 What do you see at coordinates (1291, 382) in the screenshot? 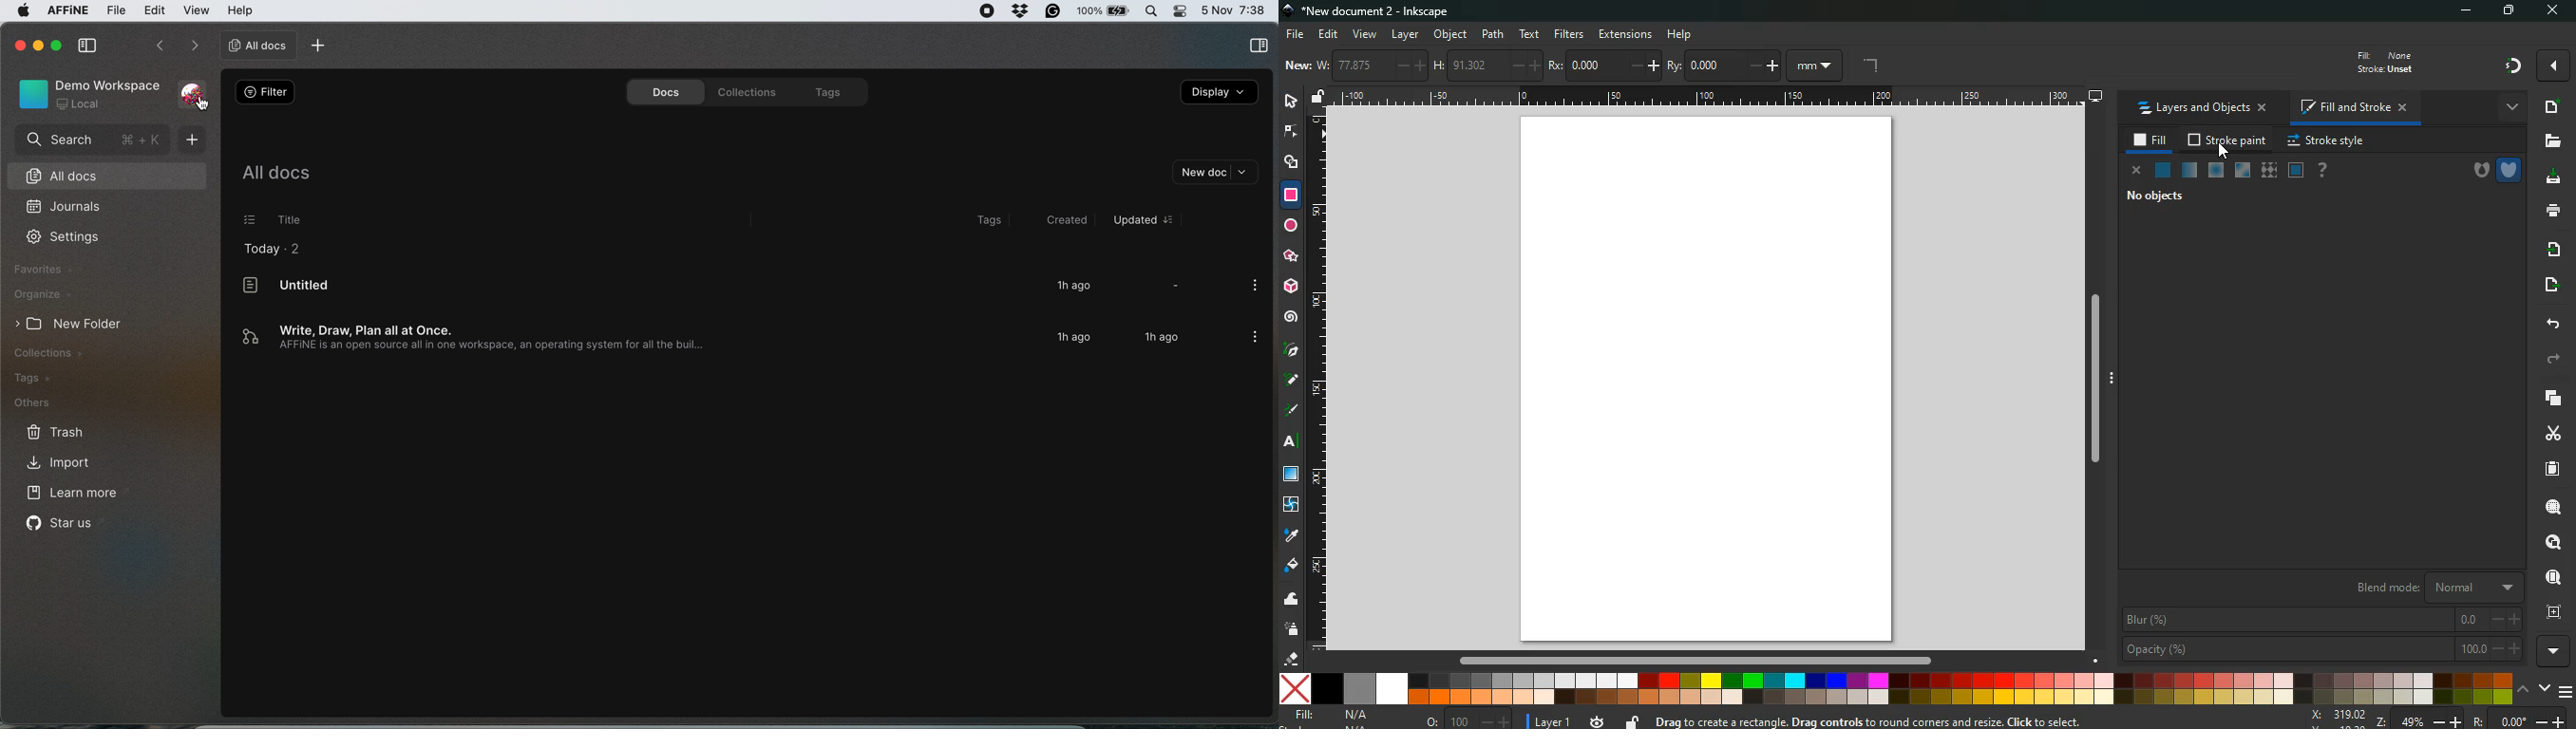
I see `highlight` at bounding box center [1291, 382].